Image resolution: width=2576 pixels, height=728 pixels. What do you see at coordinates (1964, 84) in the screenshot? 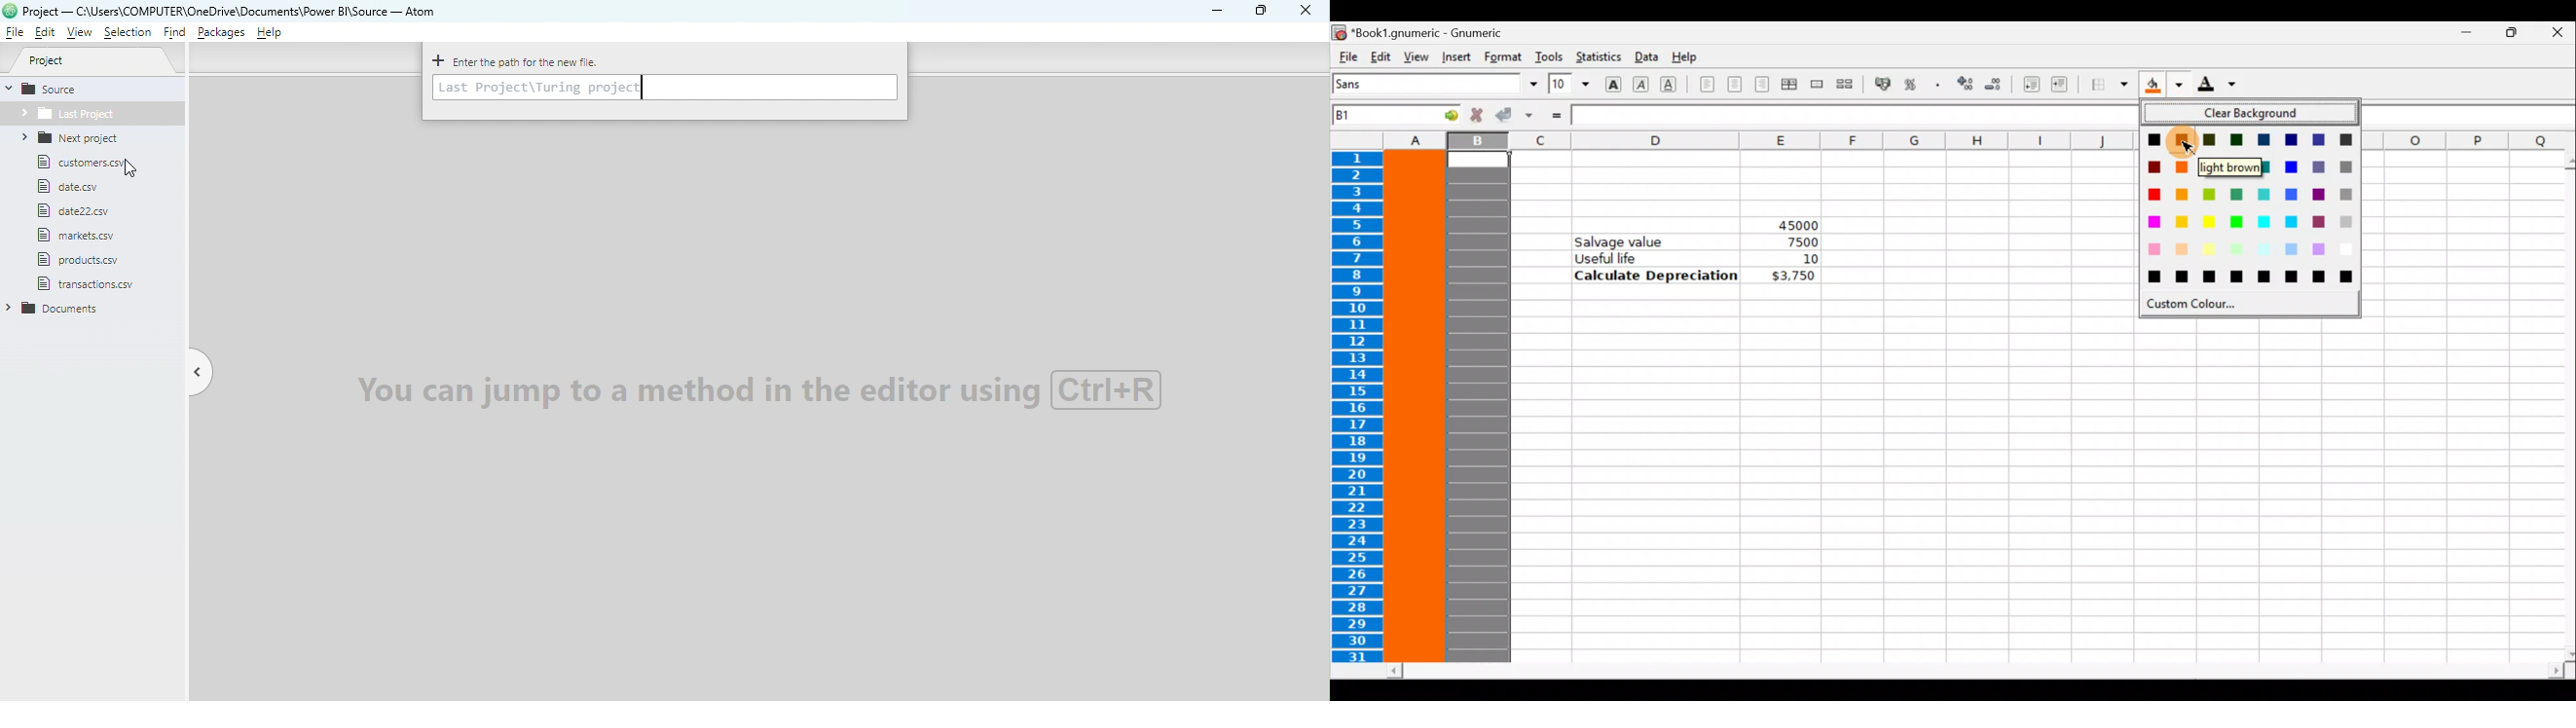
I see `Increase the number of decimals` at bounding box center [1964, 84].